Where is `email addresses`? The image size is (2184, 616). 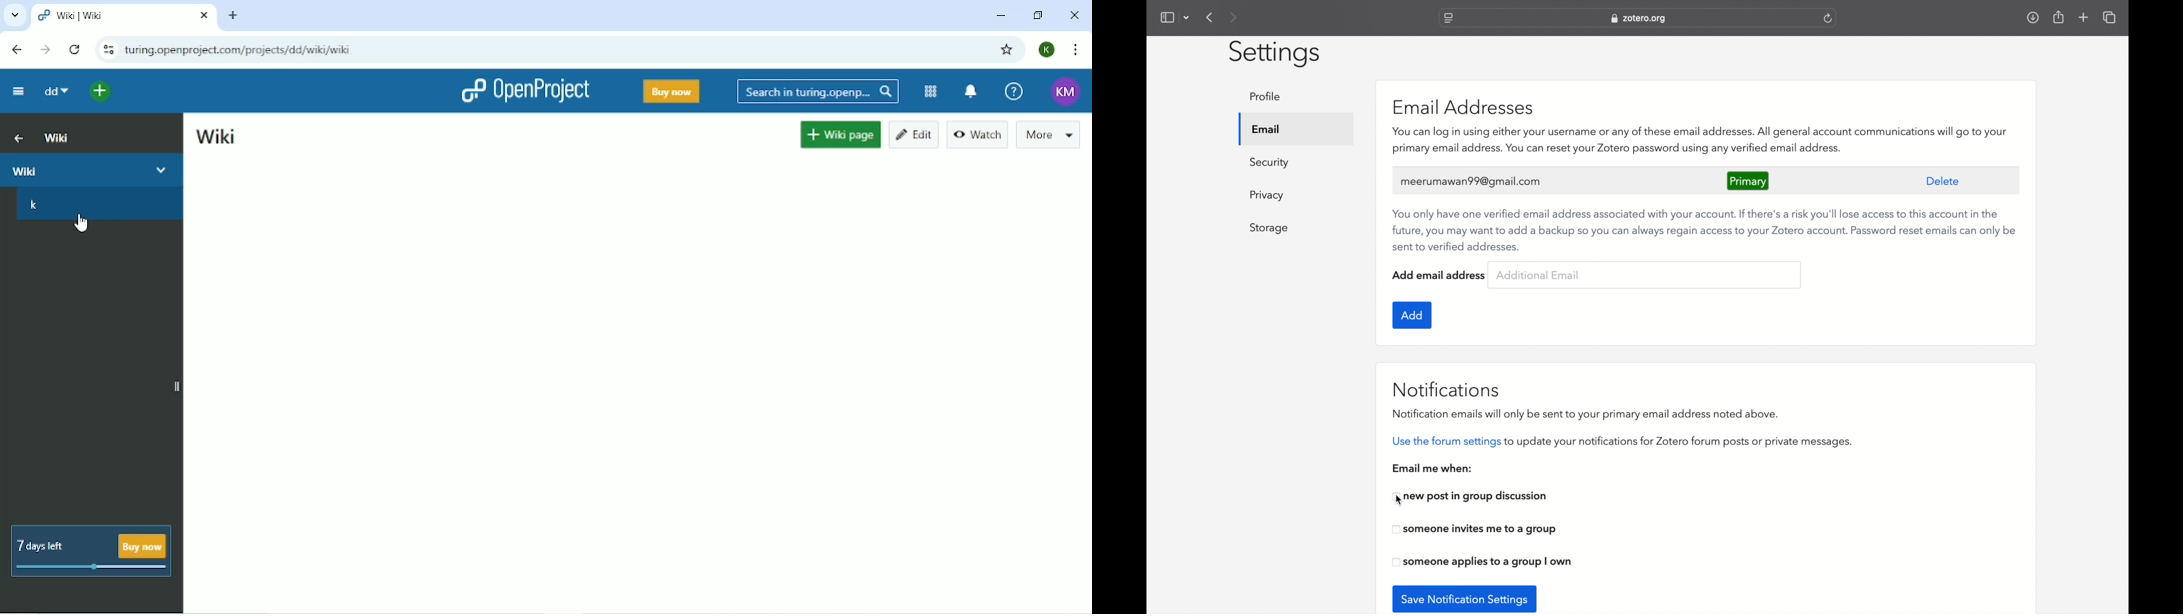
email addresses is located at coordinates (1465, 107).